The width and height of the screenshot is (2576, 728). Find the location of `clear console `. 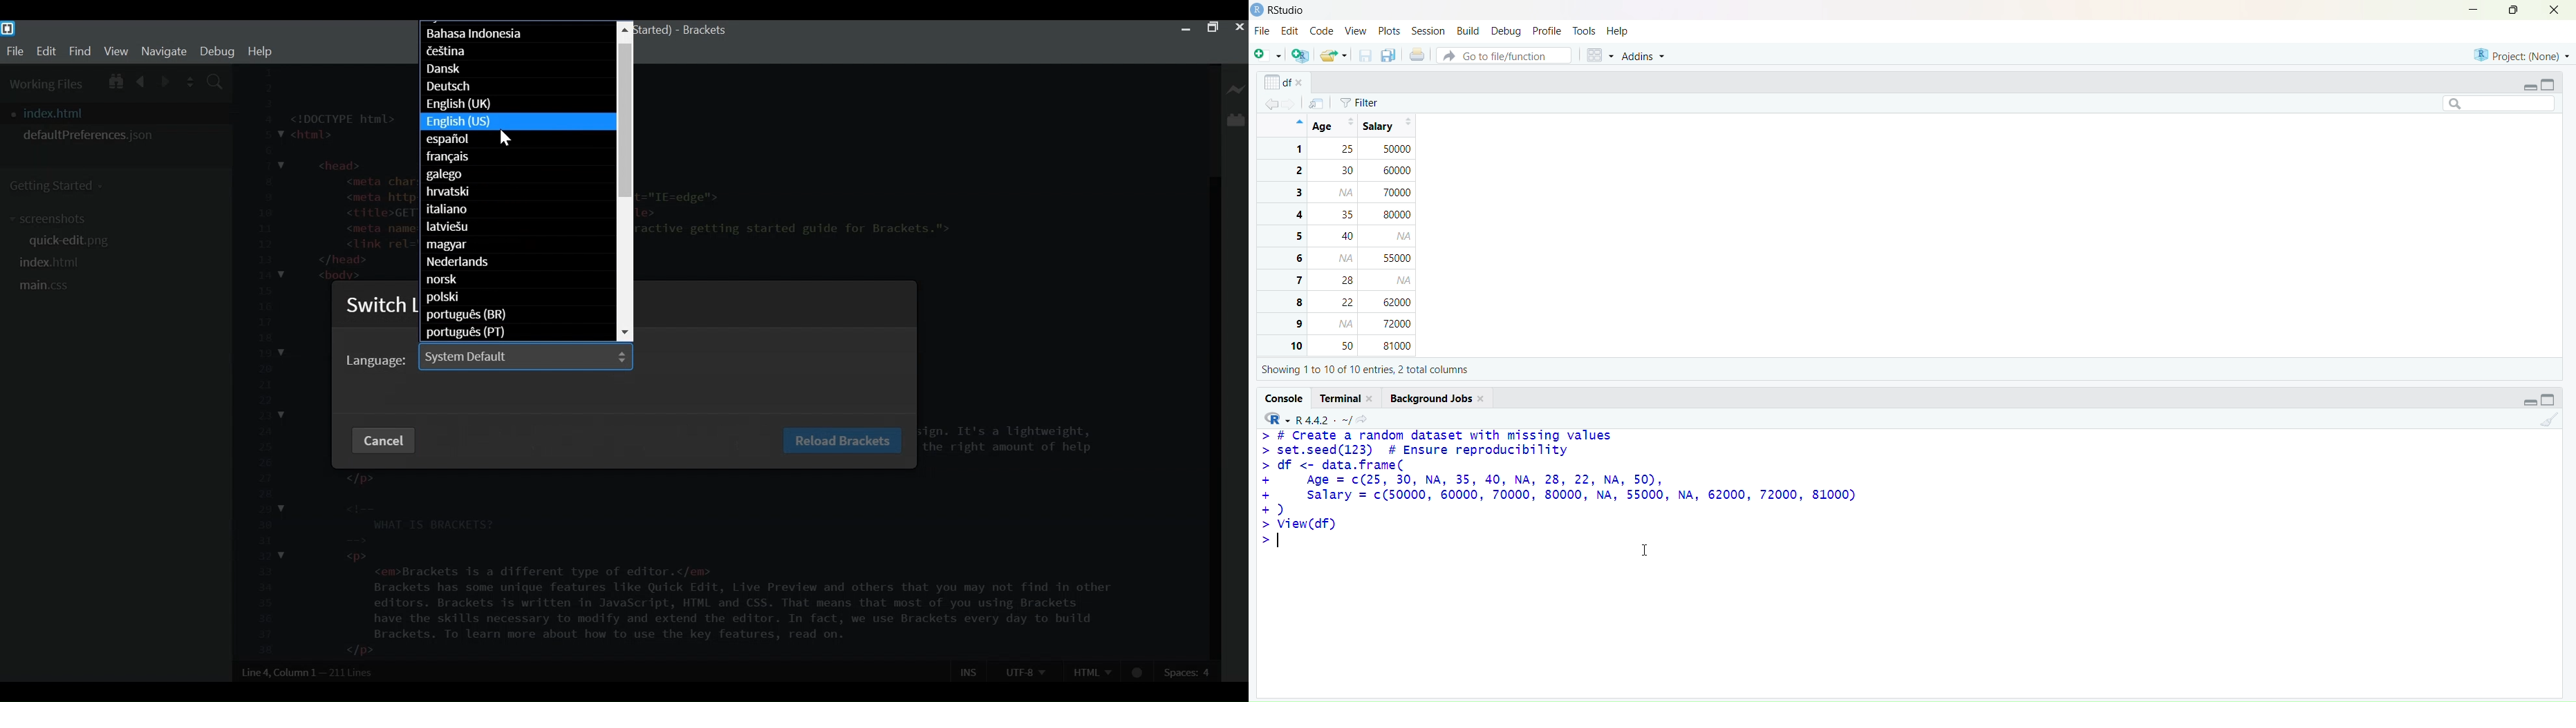

clear console  is located at coordinates (2548, 421).